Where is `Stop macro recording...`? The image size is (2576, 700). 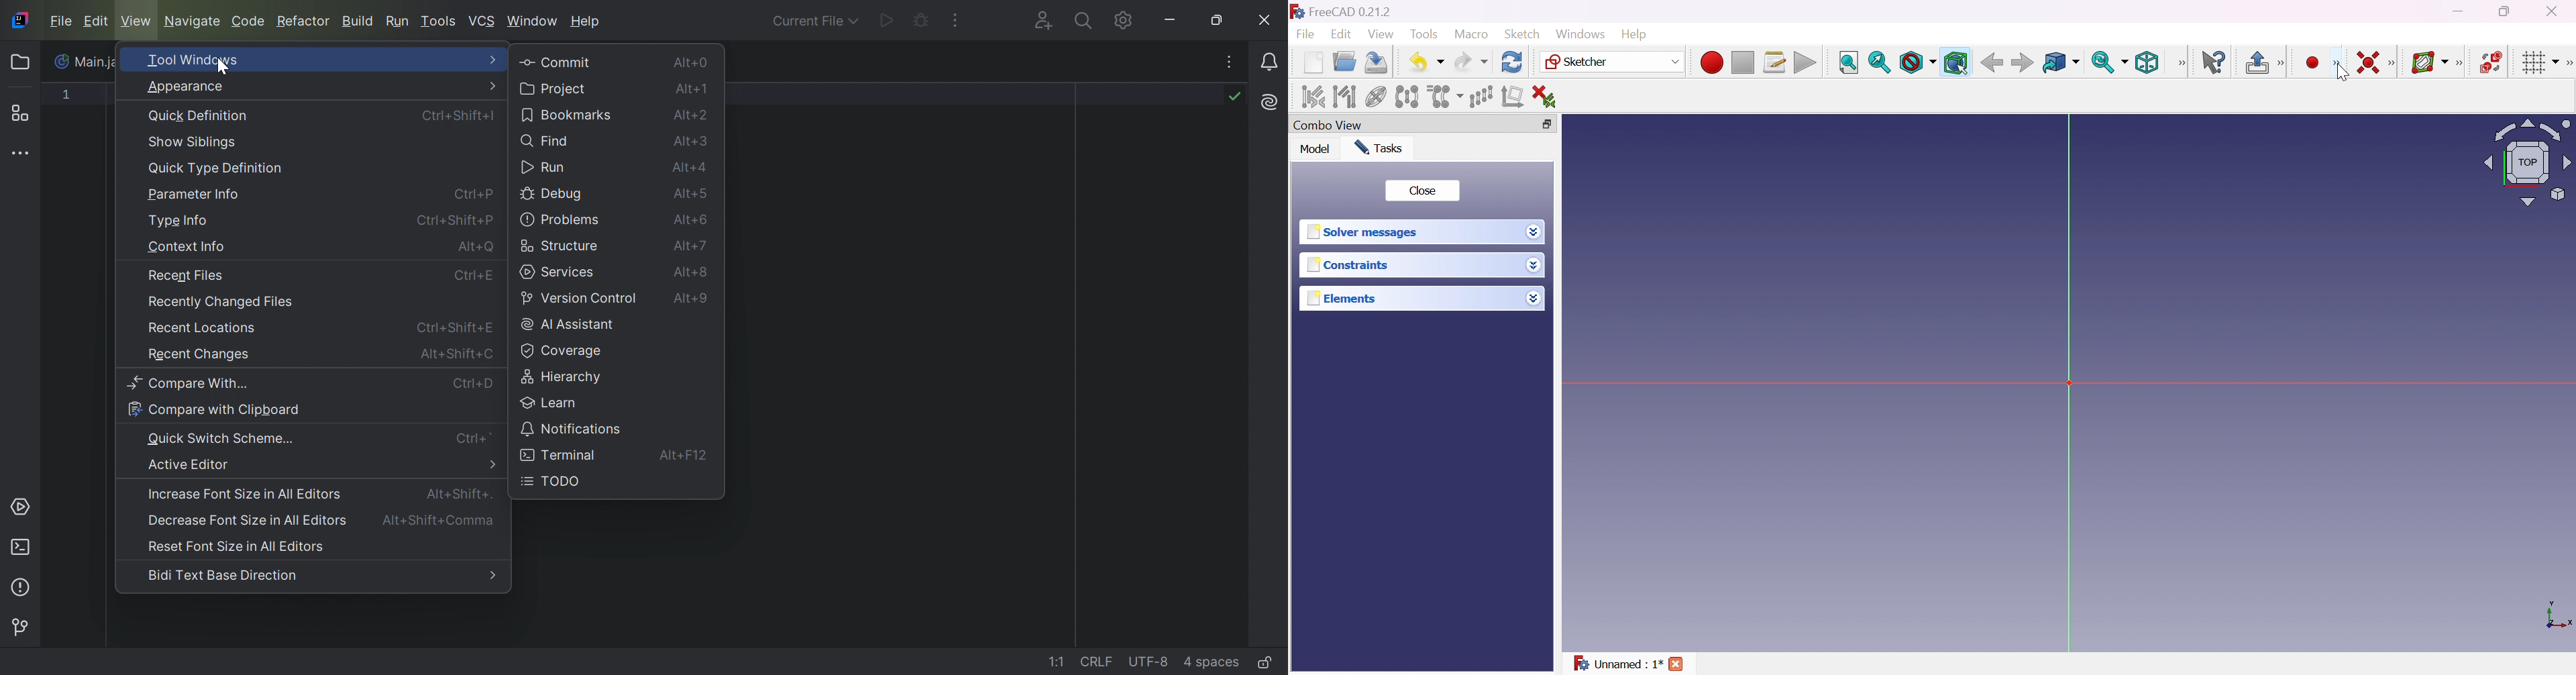
Stop macro recording... is located at coordinates (1743, 63).